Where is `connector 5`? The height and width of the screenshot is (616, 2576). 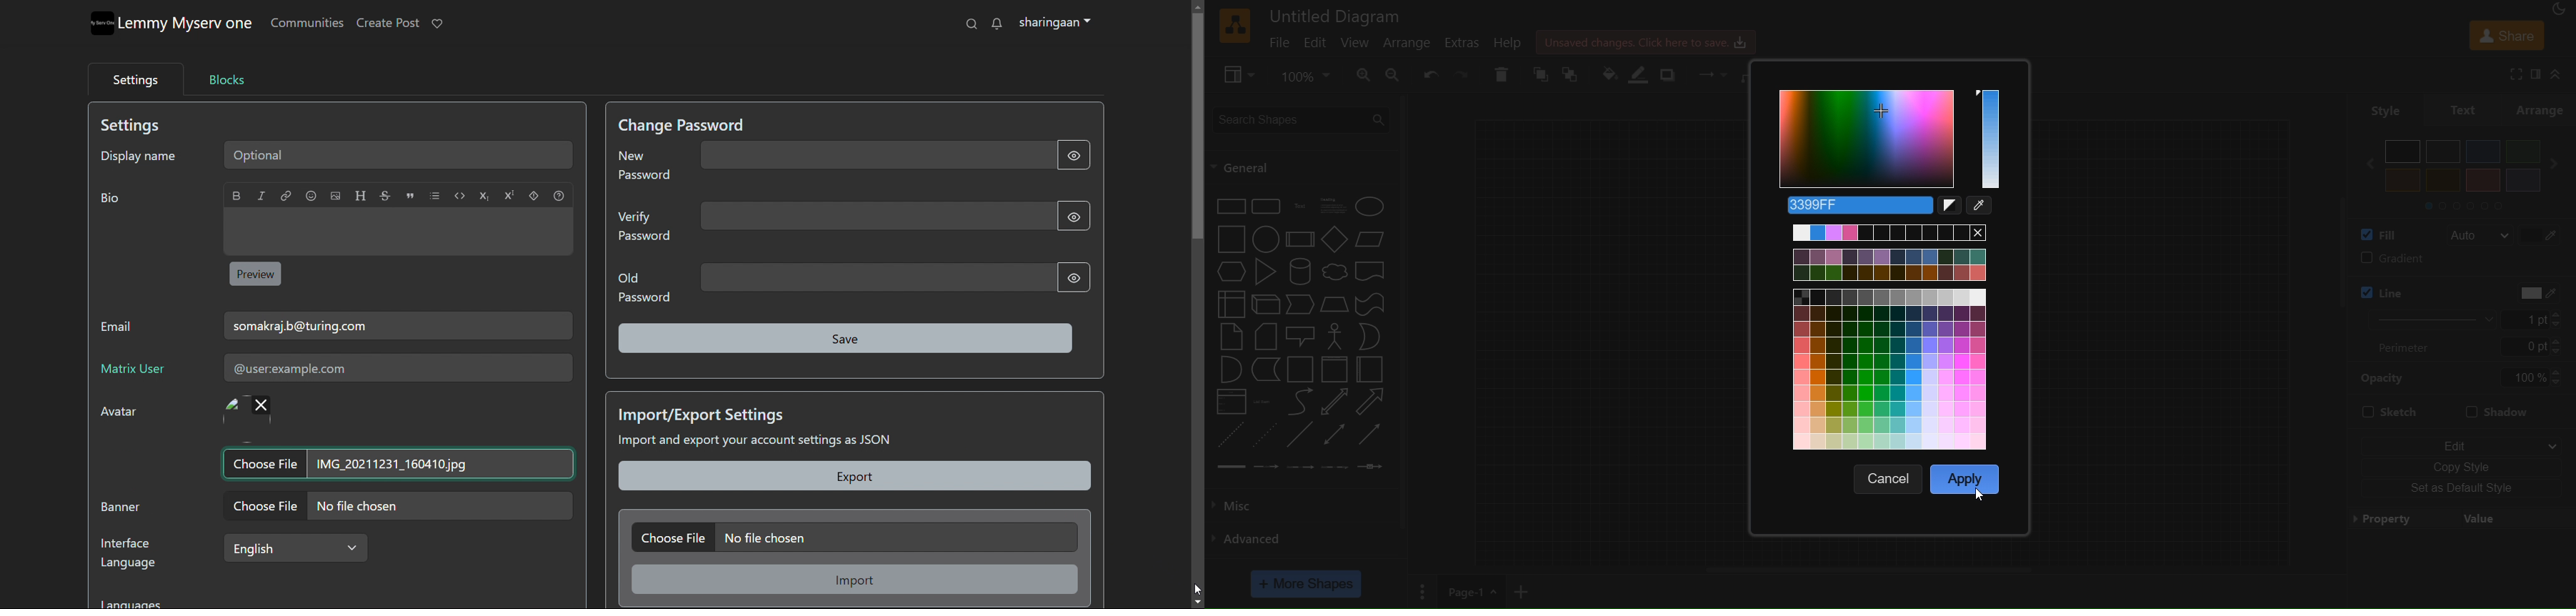 connector 5 is located at coordinates (1369, 467).